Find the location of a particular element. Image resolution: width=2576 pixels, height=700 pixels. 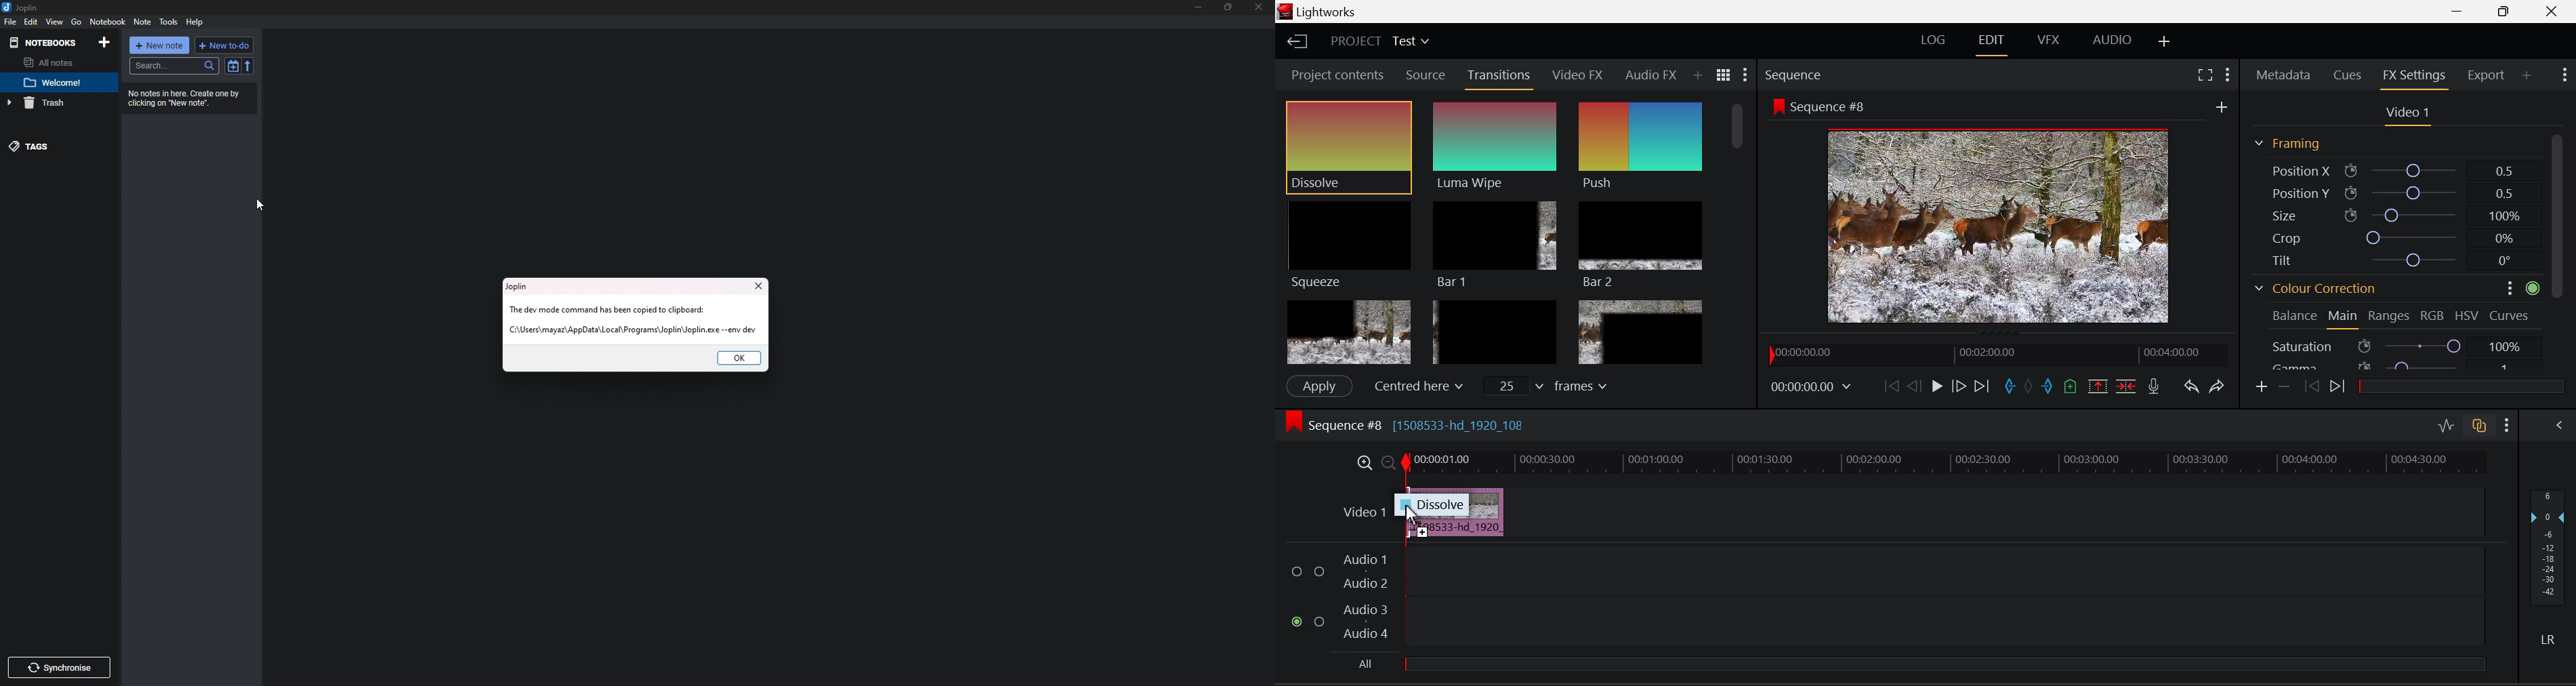

All is located at coordinates (1915, 668).